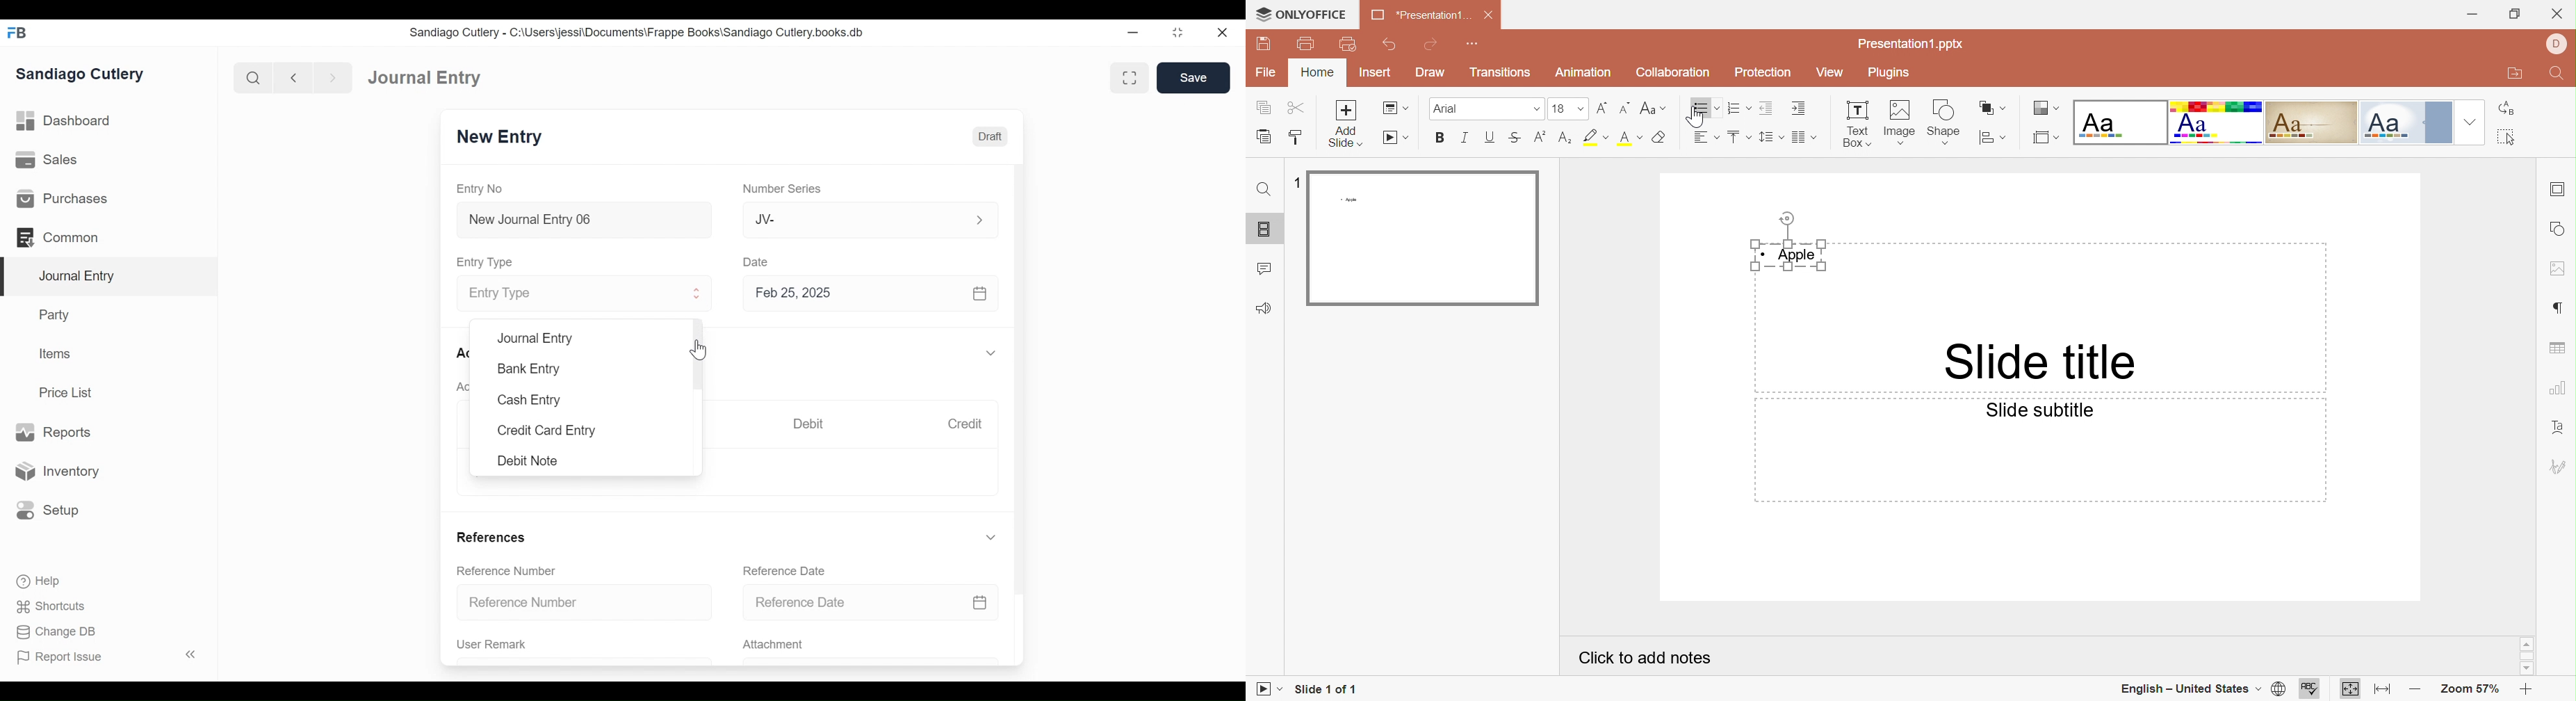  I want to click on Debit, so click(808, 424).